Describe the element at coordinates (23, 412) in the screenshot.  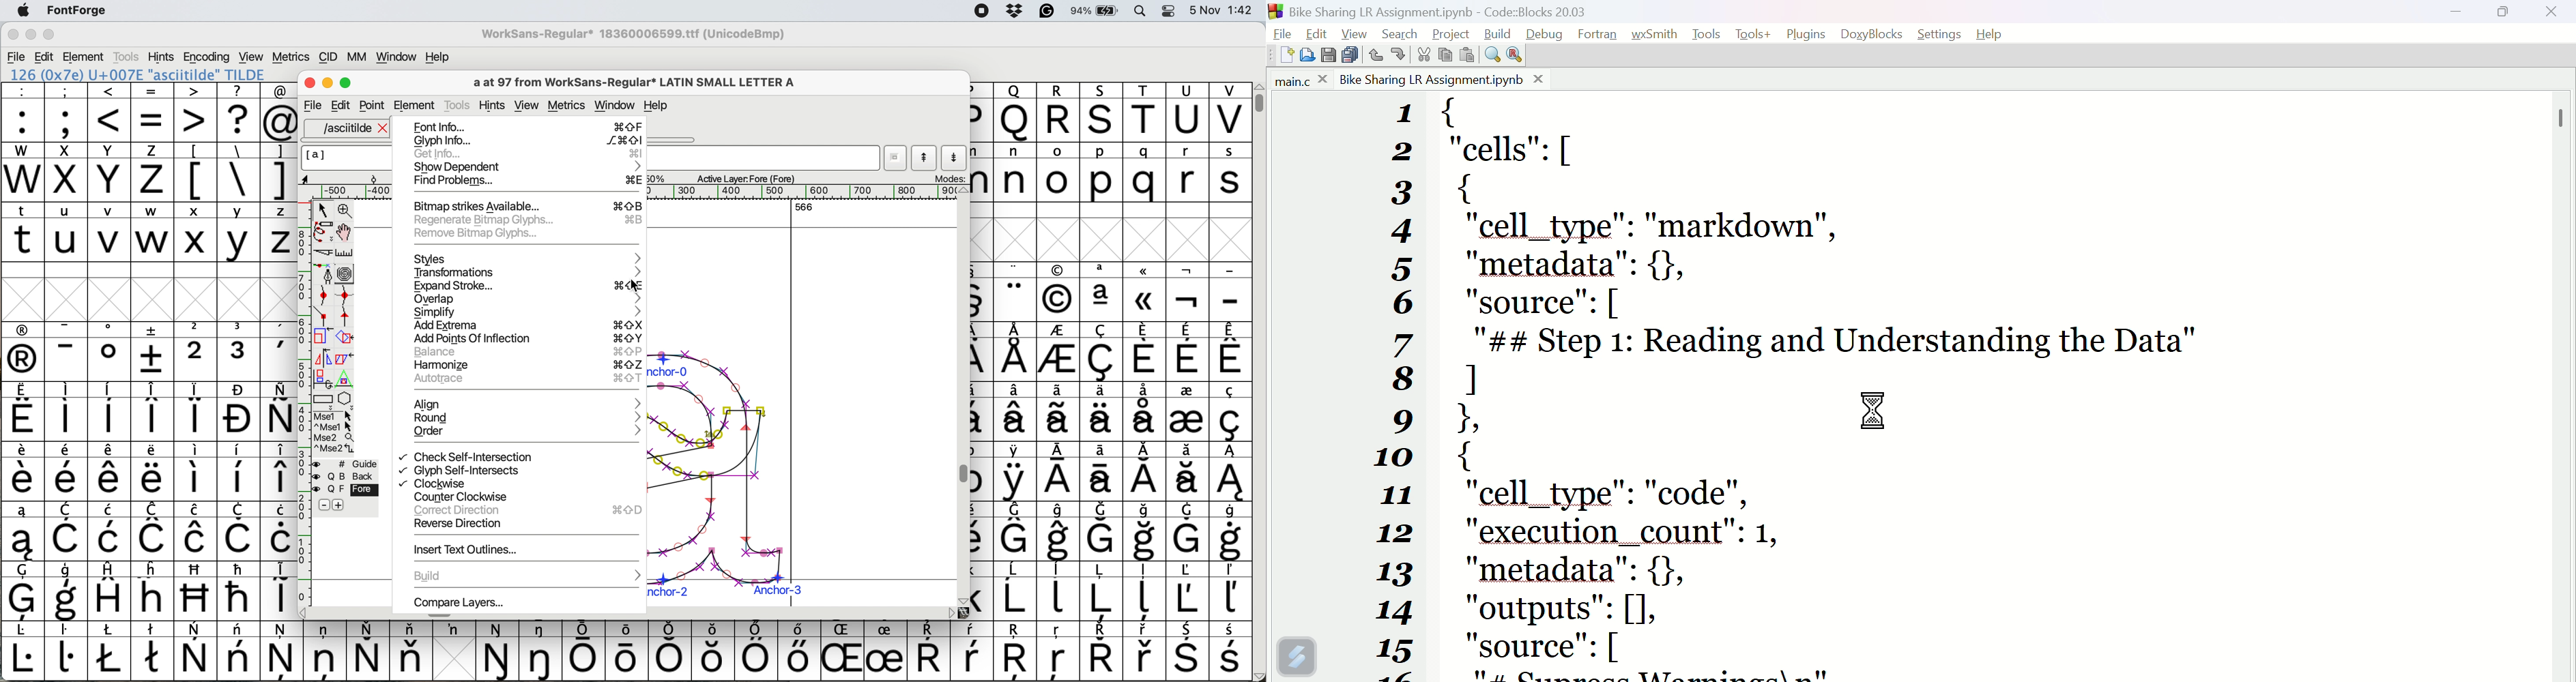
I see `symbol` at that location.